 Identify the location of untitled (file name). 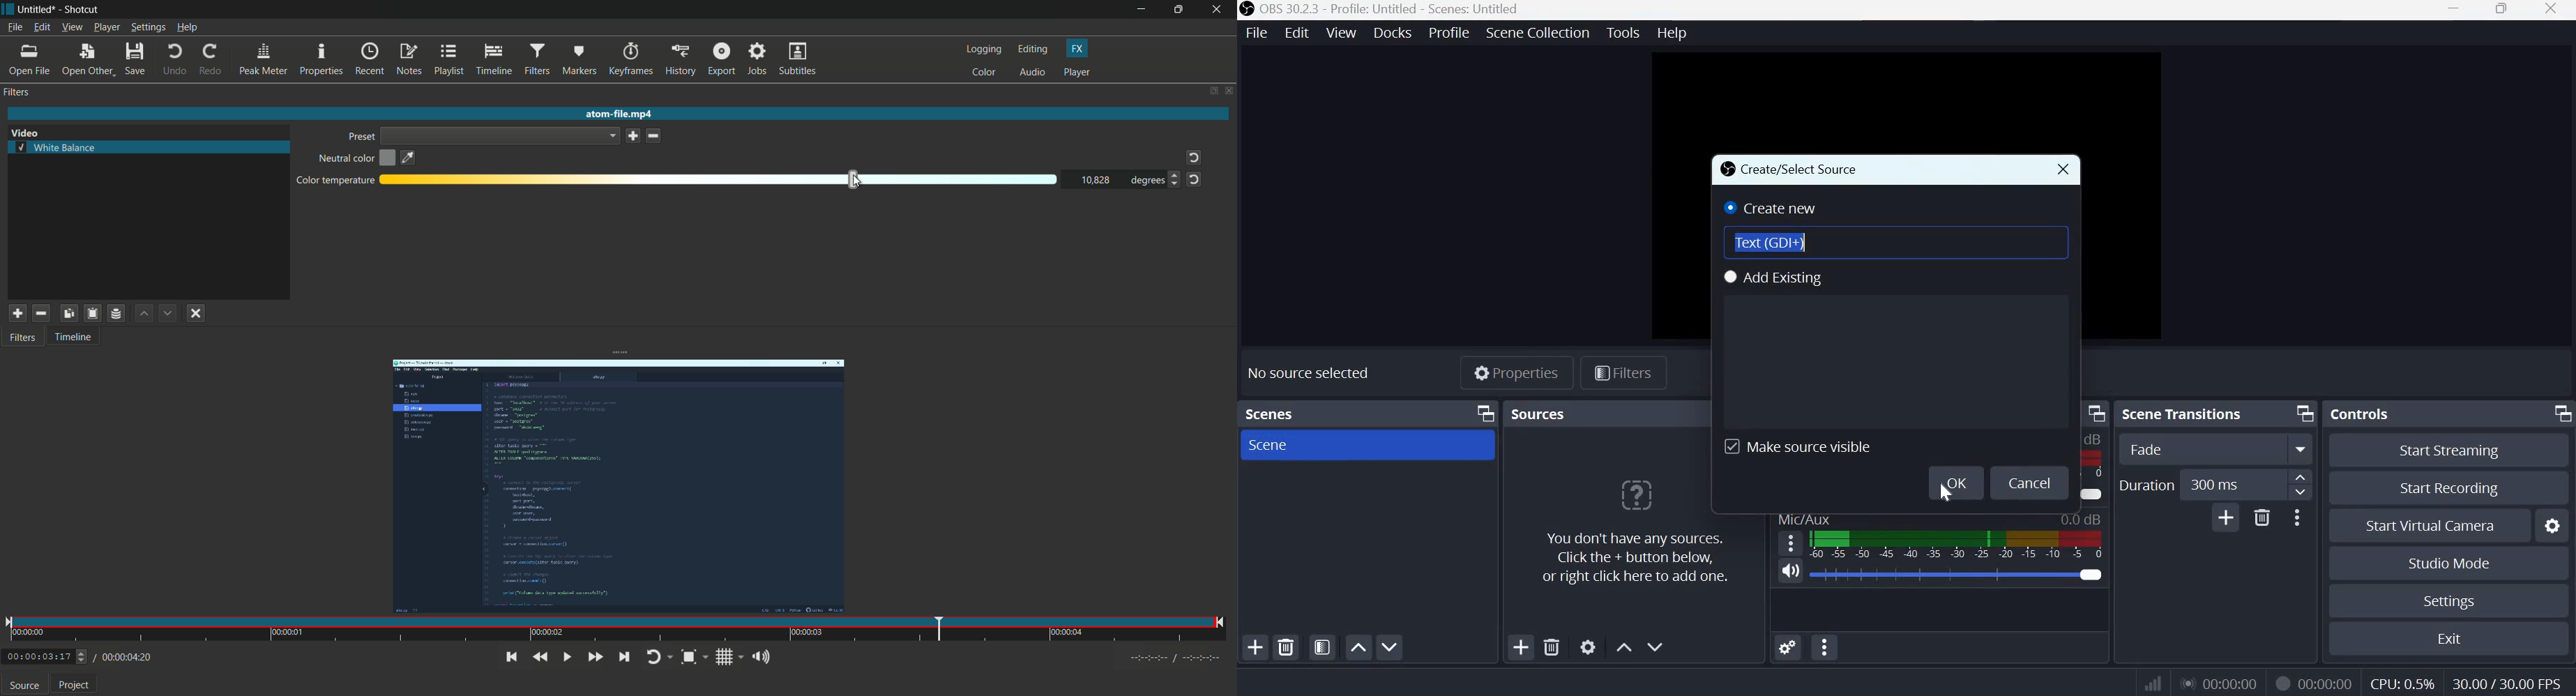
(37, 10).